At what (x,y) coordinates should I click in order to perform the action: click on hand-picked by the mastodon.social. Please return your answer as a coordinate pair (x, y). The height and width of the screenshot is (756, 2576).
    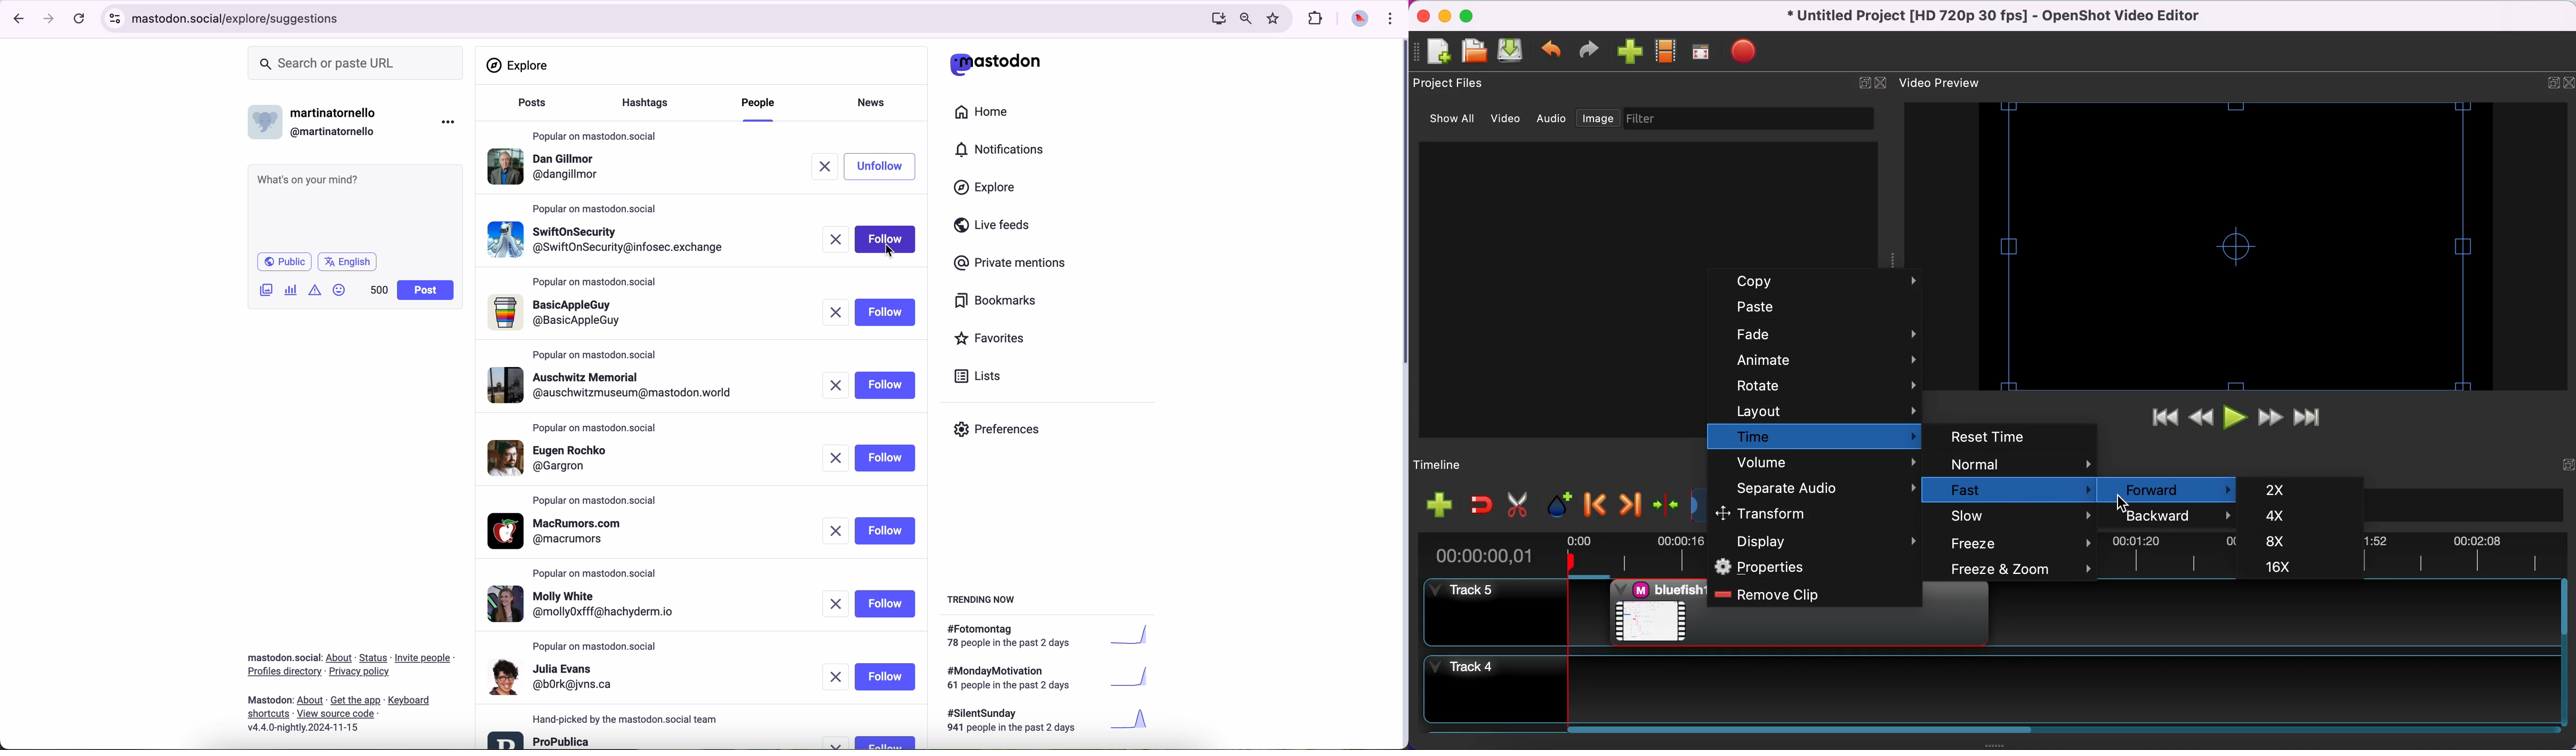
    Looking at the image, I should click on (632, 719).